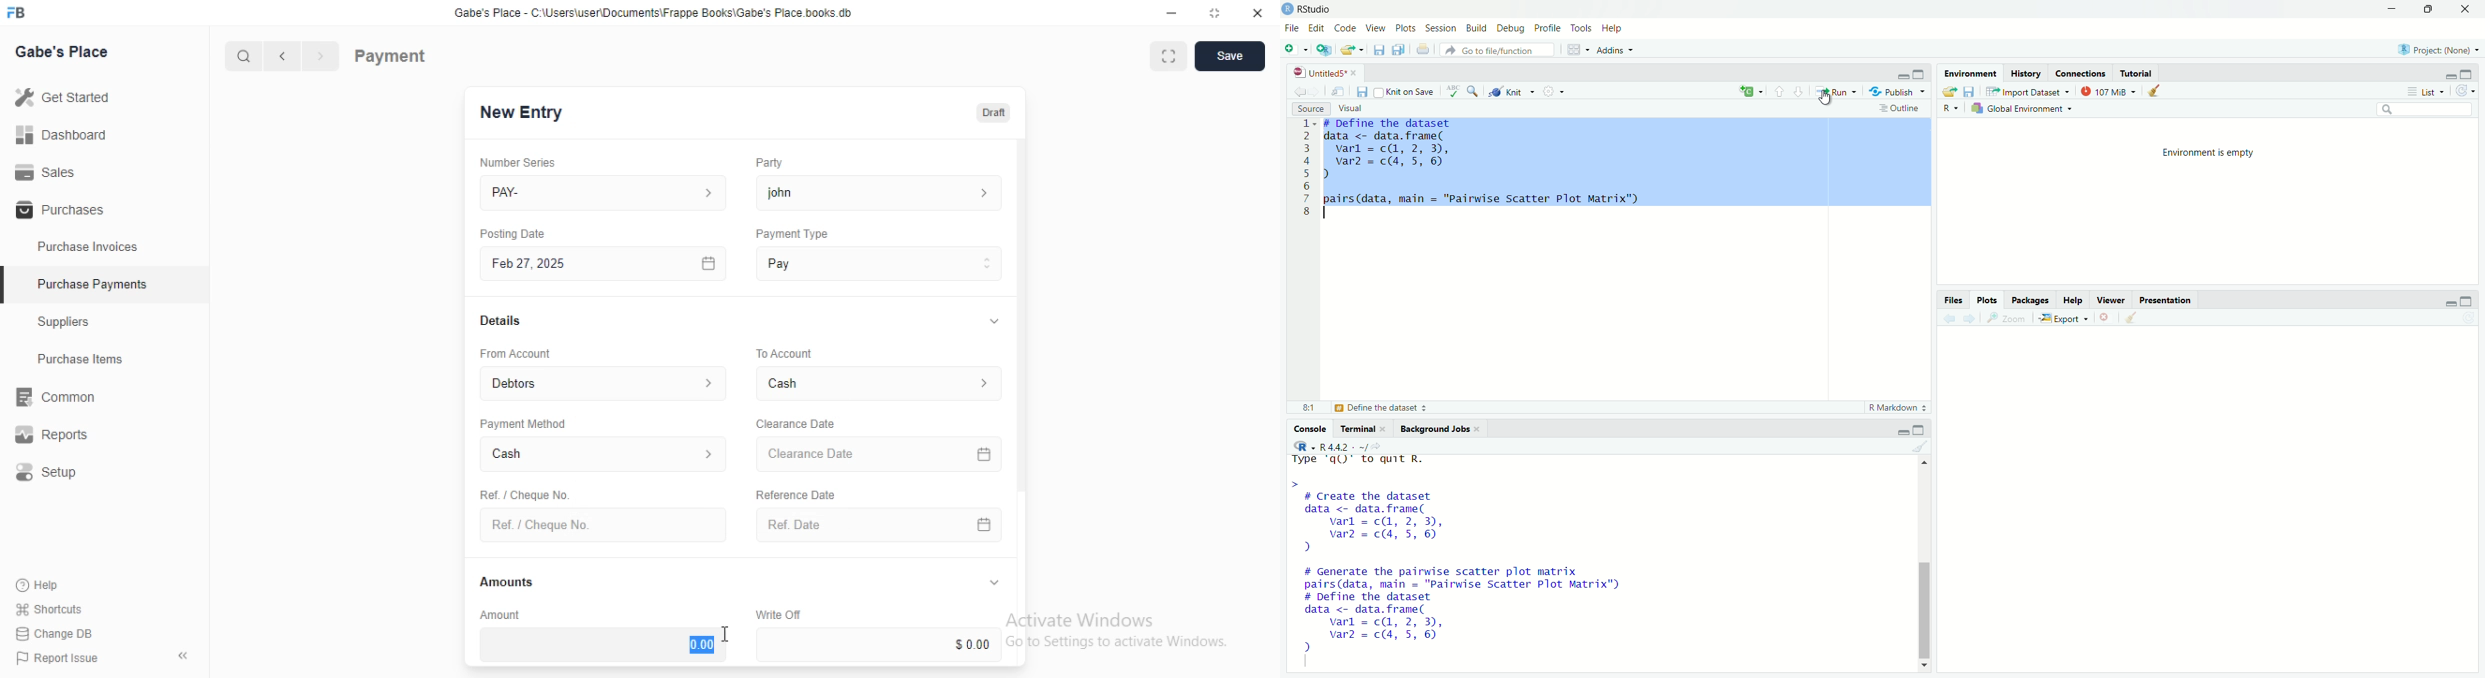  I want to click on Build, so click(1478, 28).